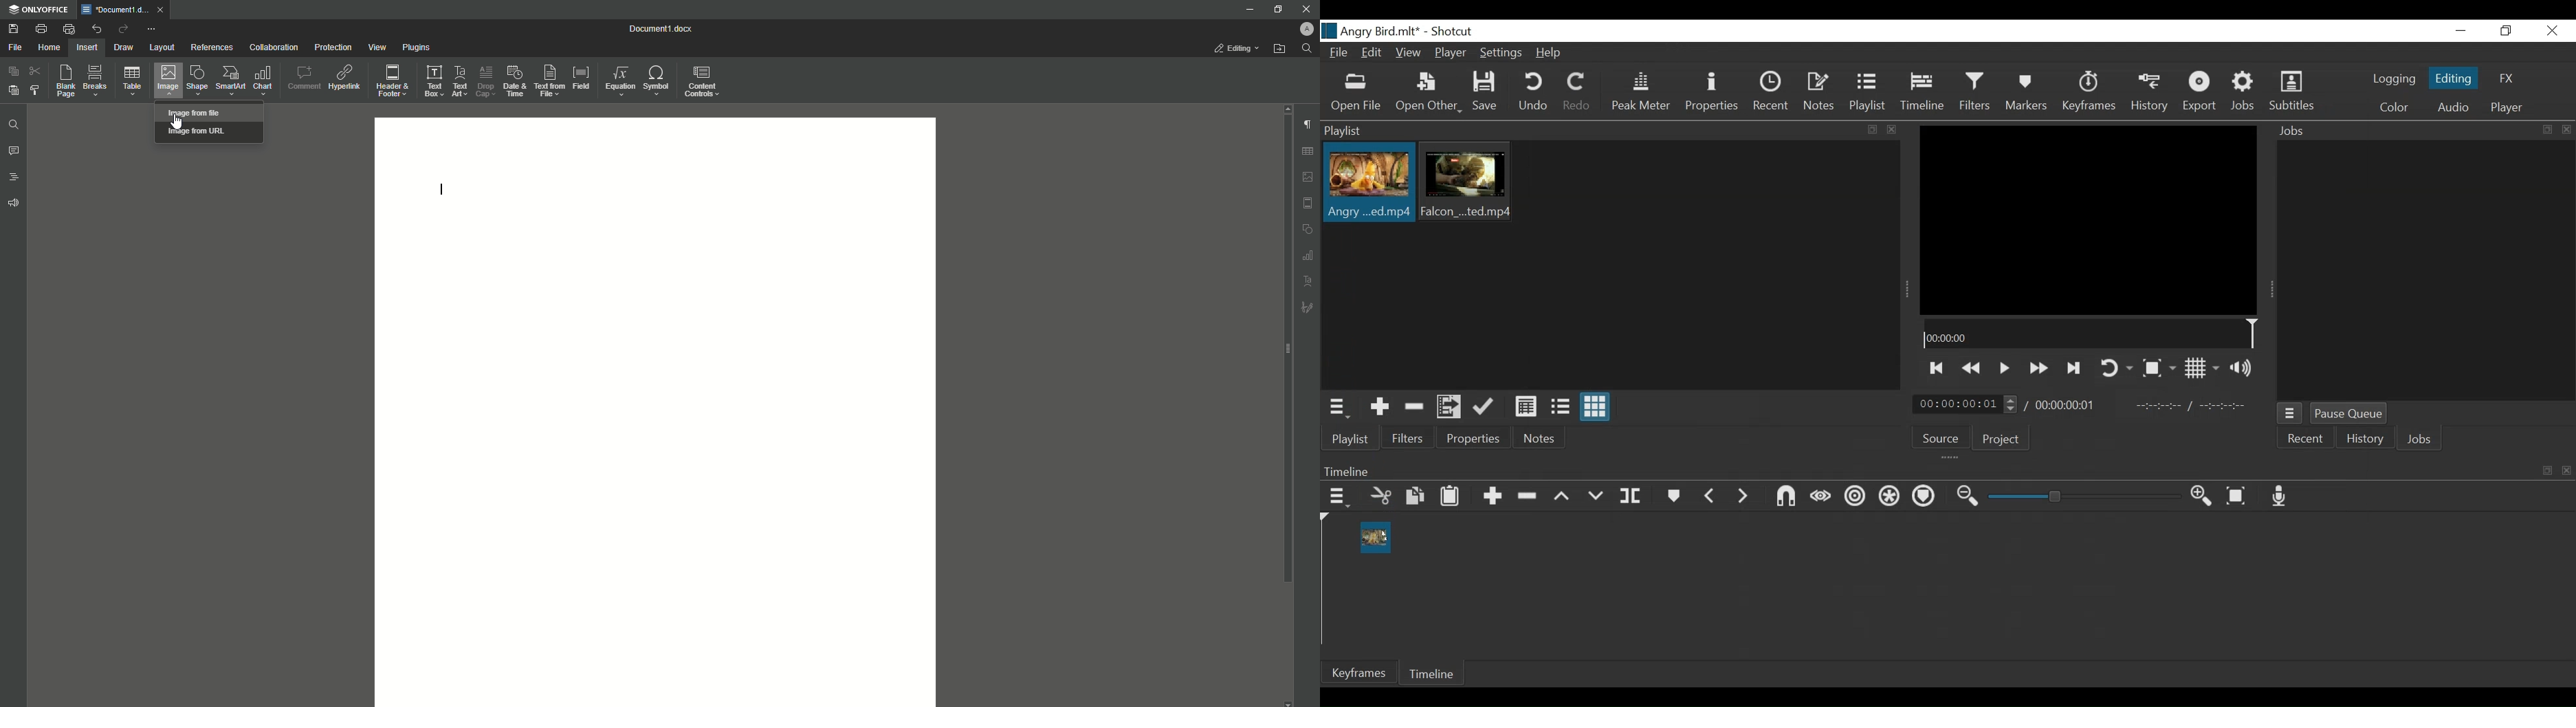 This screenshot has height=728, width=2576. Describe the element at coordinates (705, 84) in the screenshot. I see `Content Controls` at that location.